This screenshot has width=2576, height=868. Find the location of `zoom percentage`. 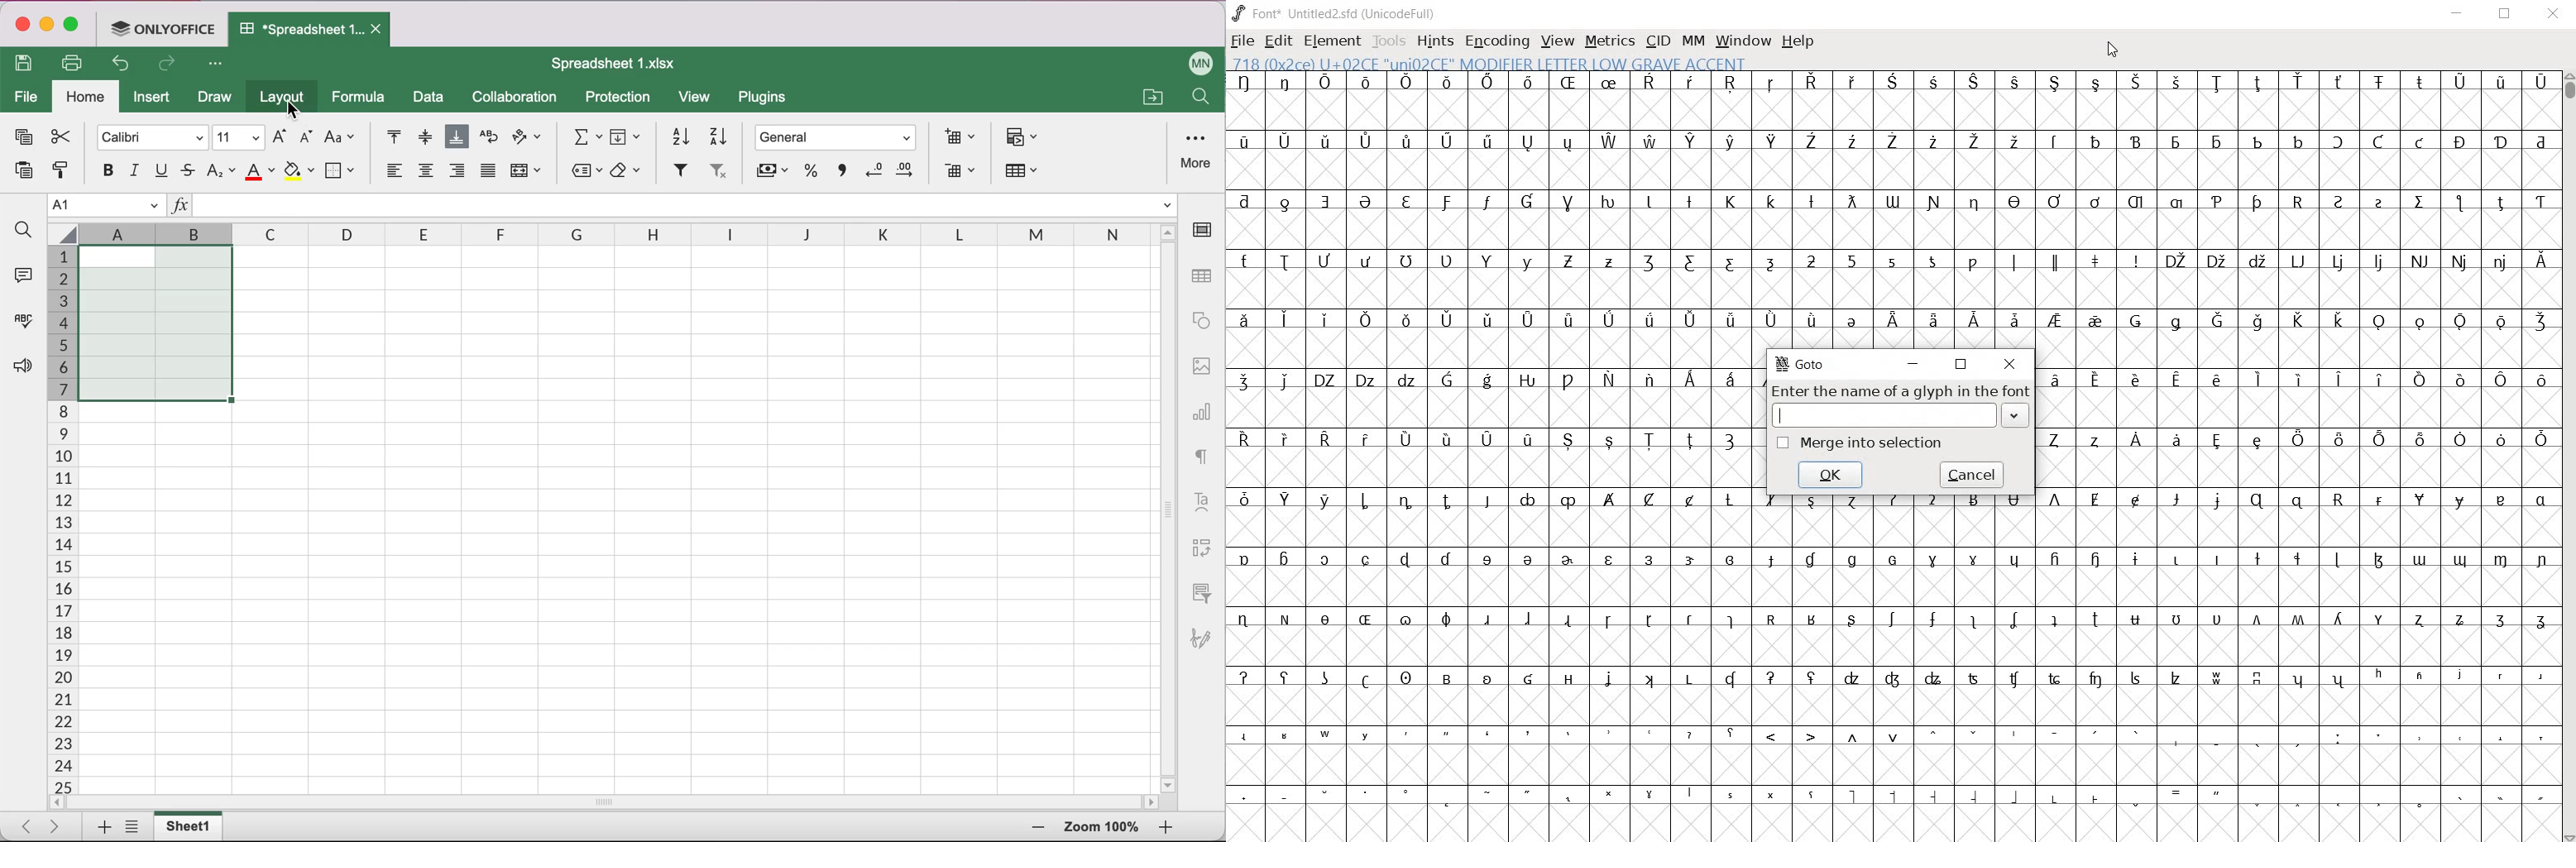

zoom percentage is located at coordinates (1102, 829).